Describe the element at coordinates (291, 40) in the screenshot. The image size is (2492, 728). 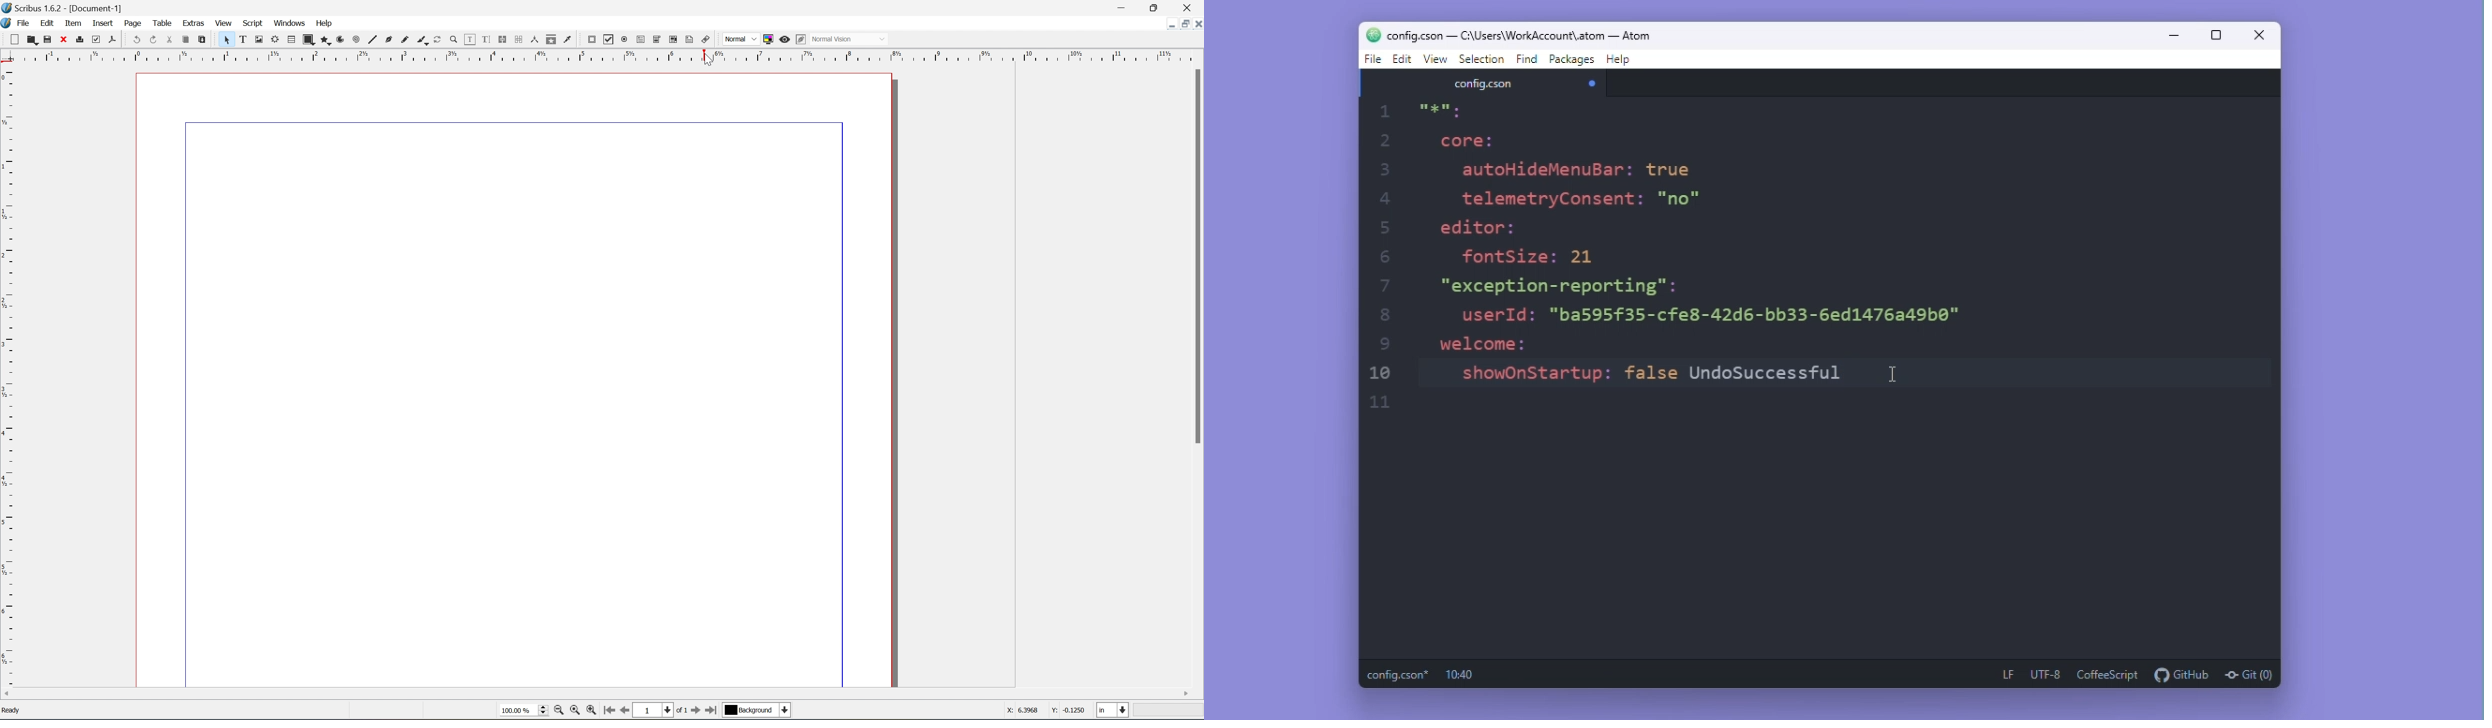
I see `table` at that location.